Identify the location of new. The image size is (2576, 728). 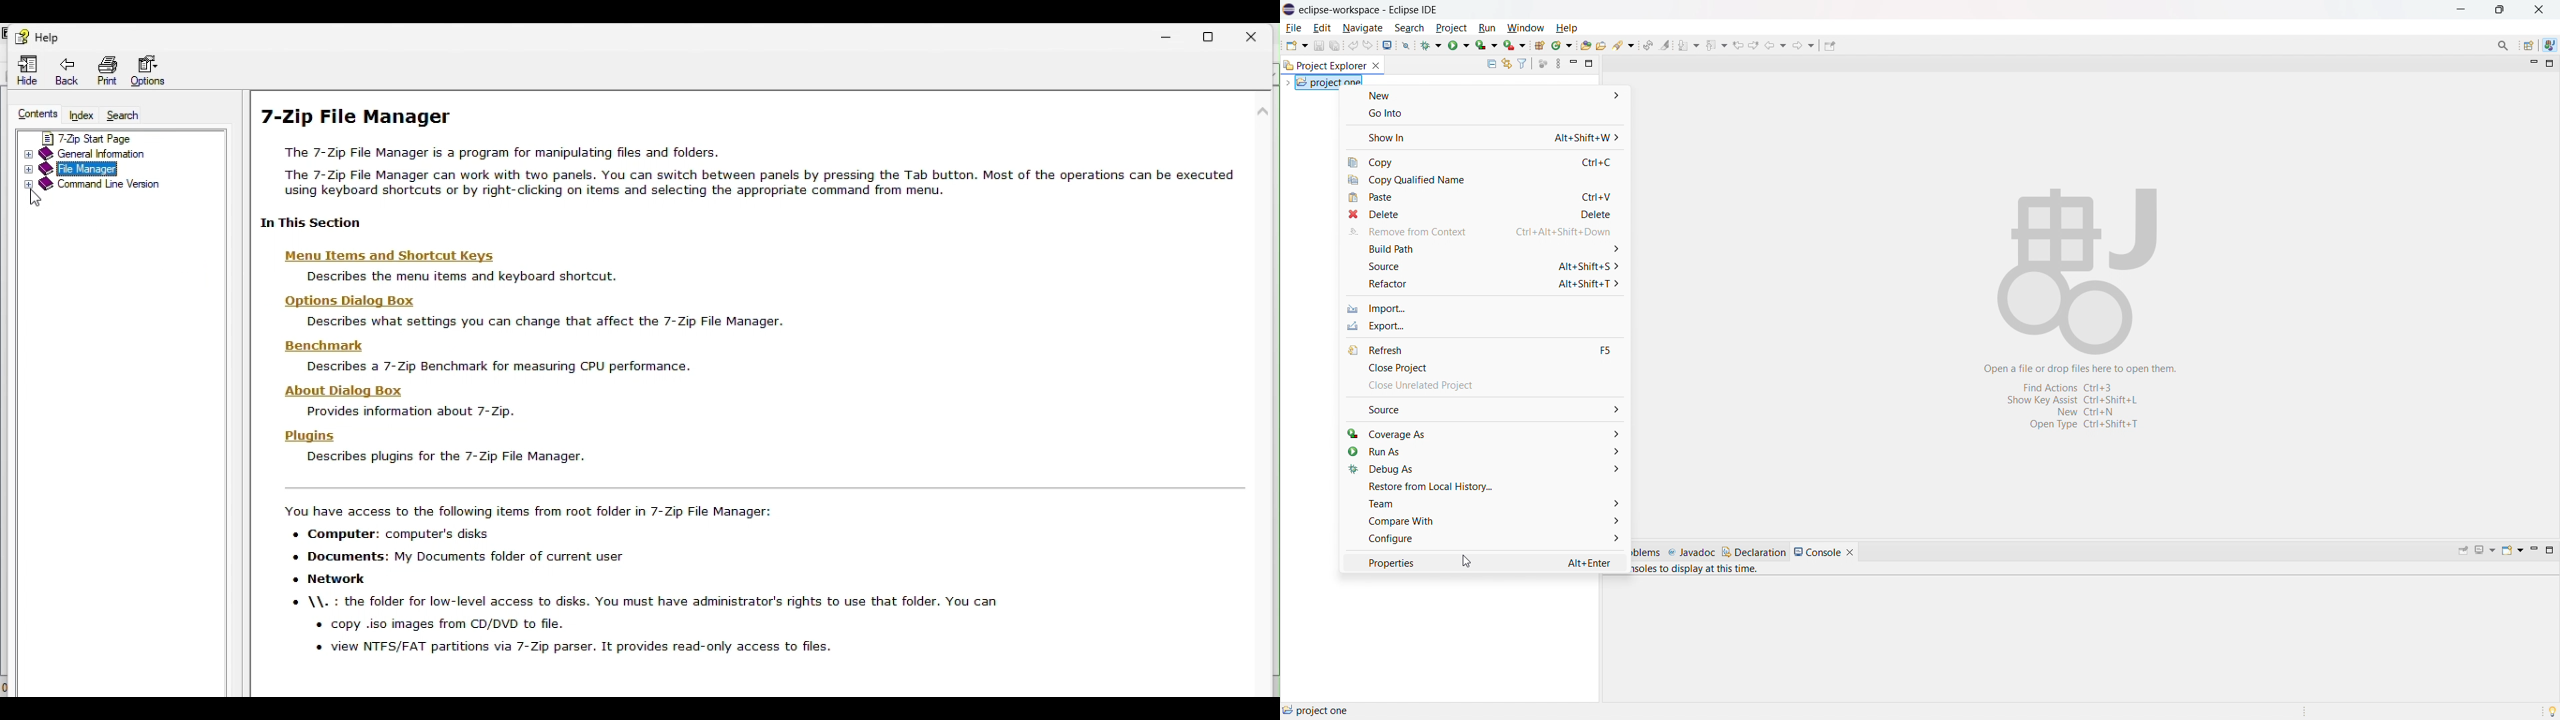
(1484, 95).